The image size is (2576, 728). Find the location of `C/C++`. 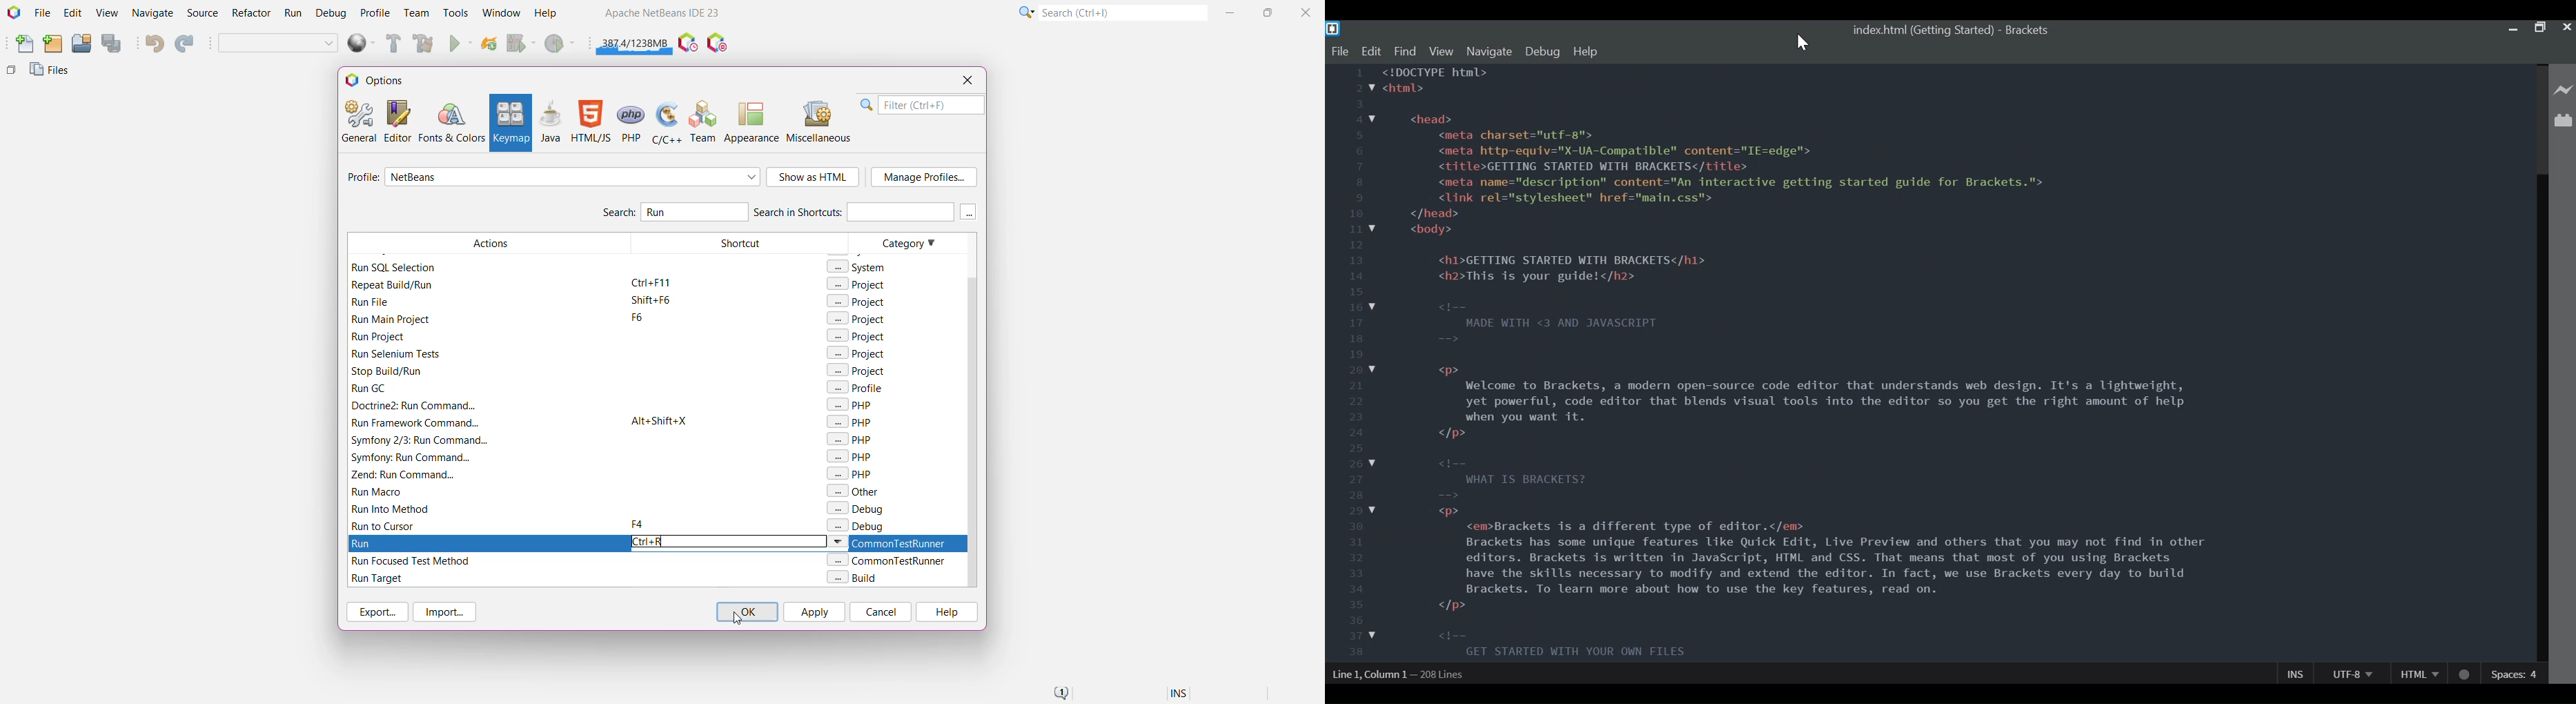

C/C++ is located at coordinates (665, 121).